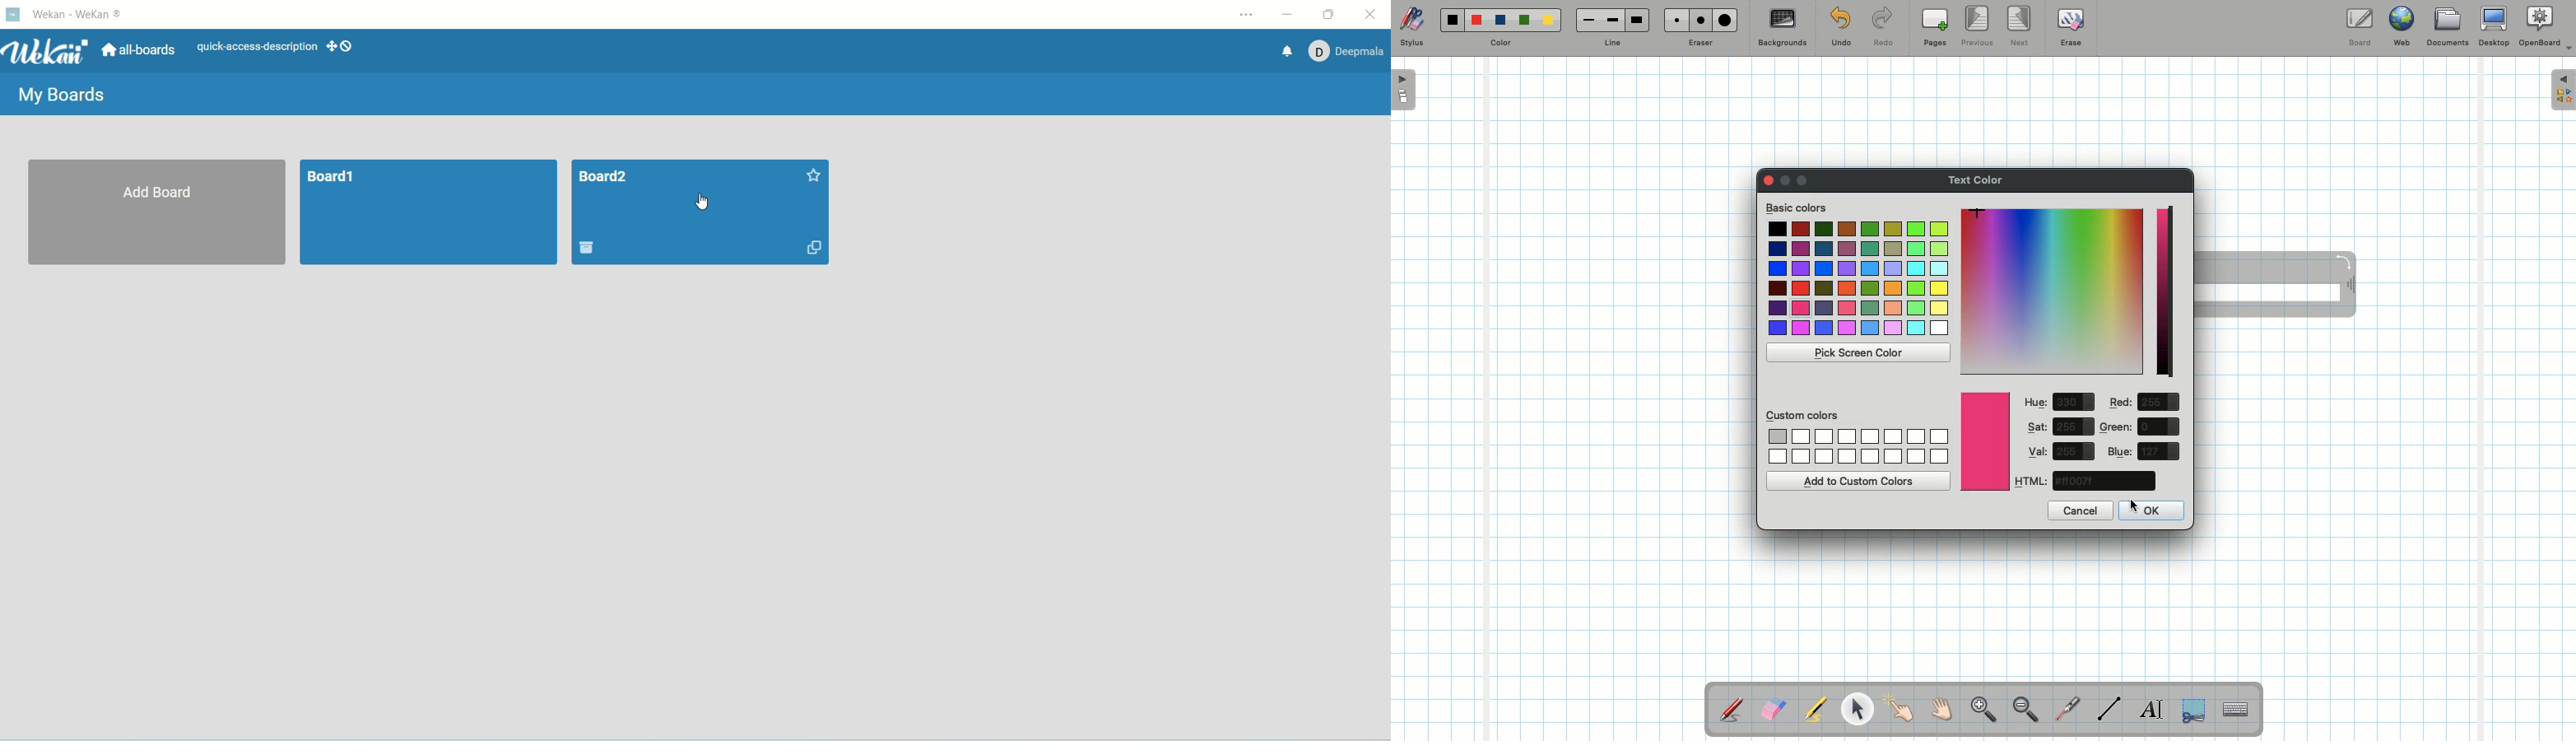 This screenshot has width=2576, height=756. I want to click on Yellow, so click(1548, 20).